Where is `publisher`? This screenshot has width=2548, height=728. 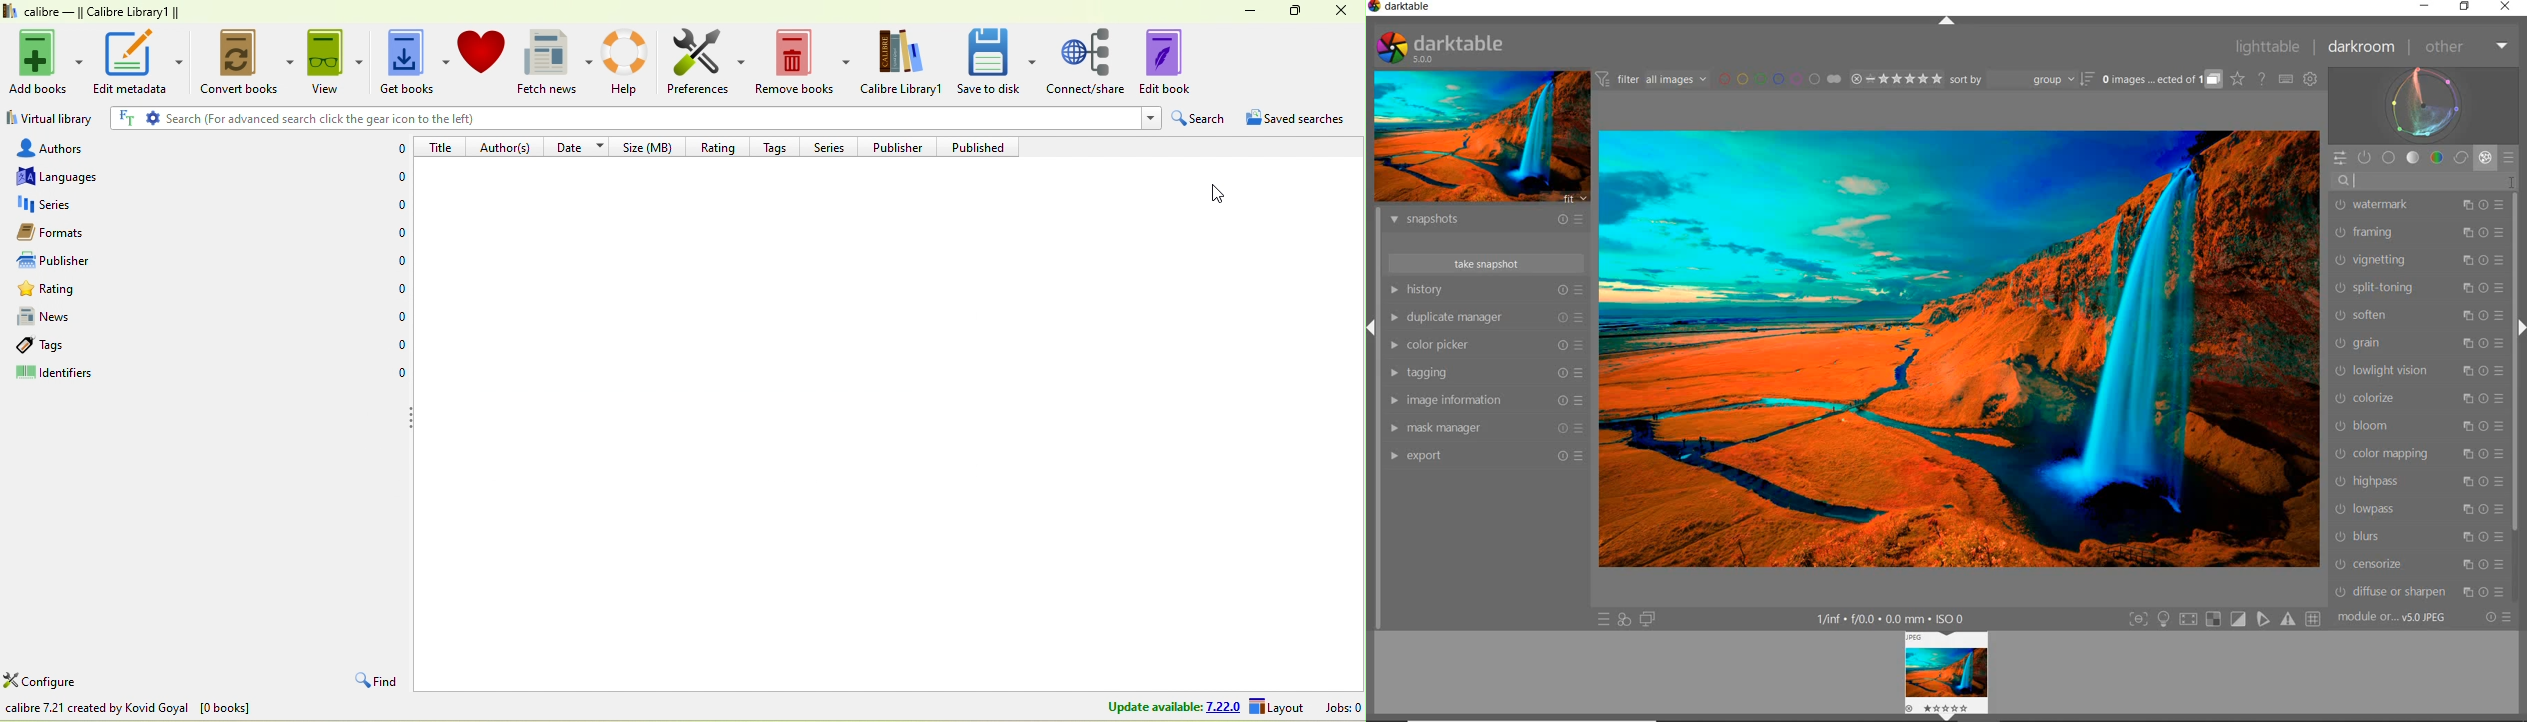
publisher is located at coordinates (74, 261).